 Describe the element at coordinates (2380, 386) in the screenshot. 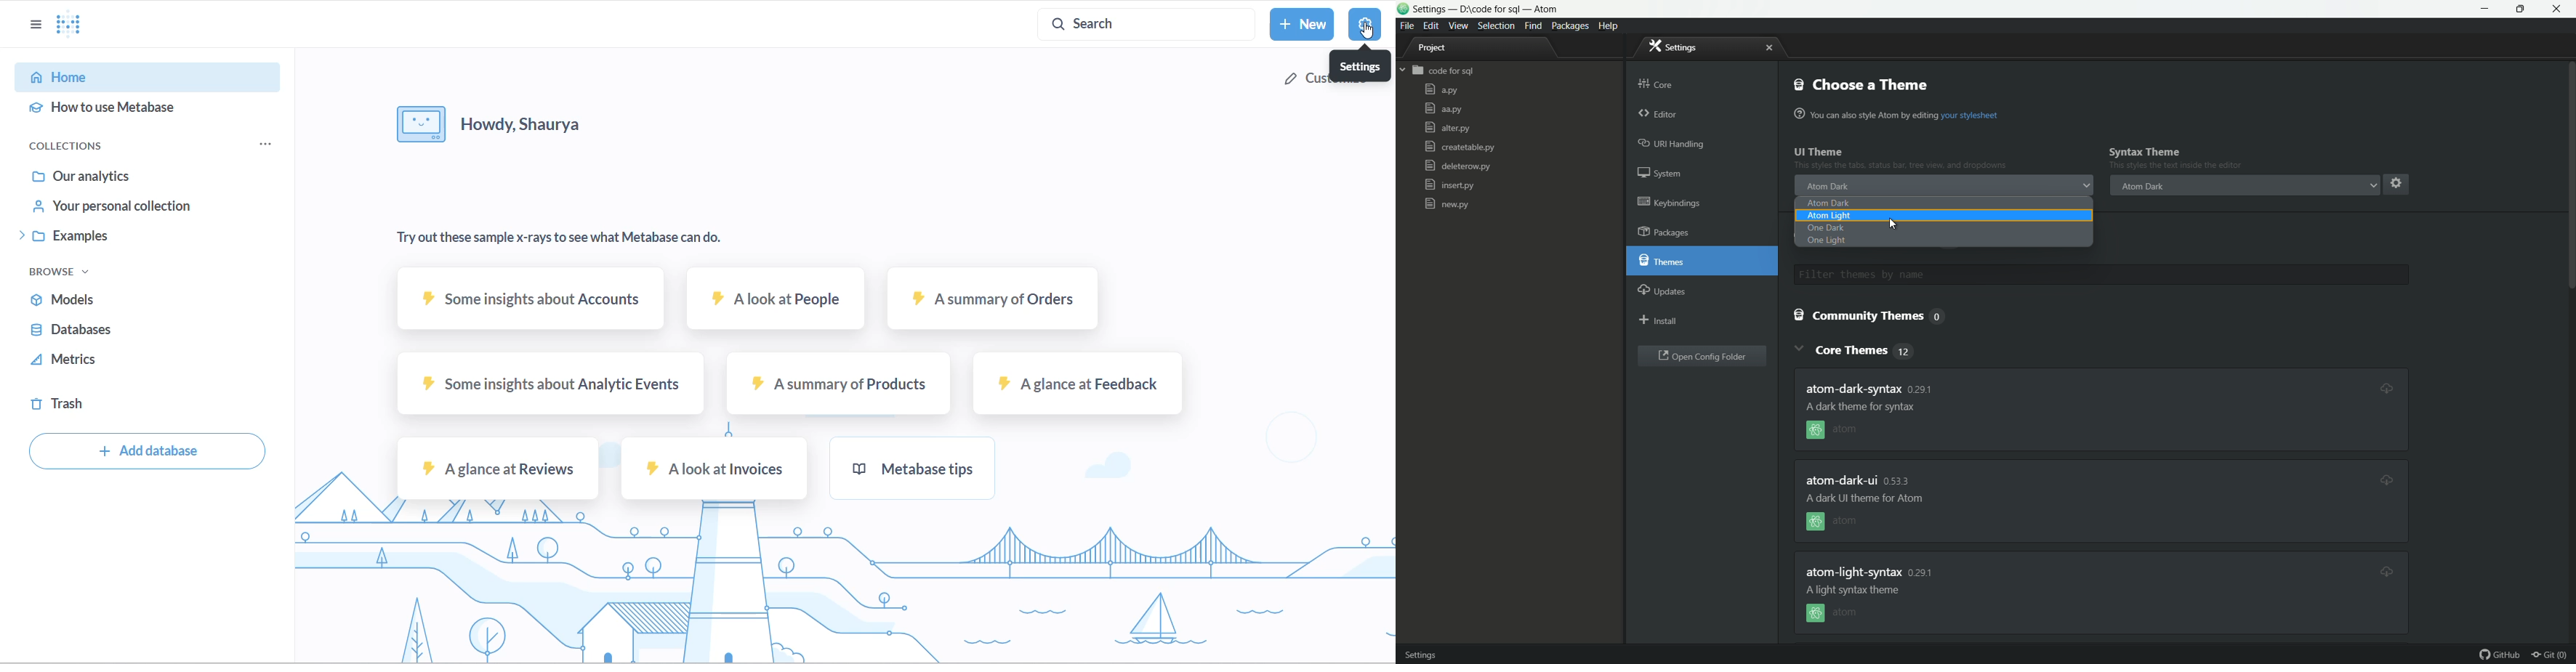

I see `download` at that location.